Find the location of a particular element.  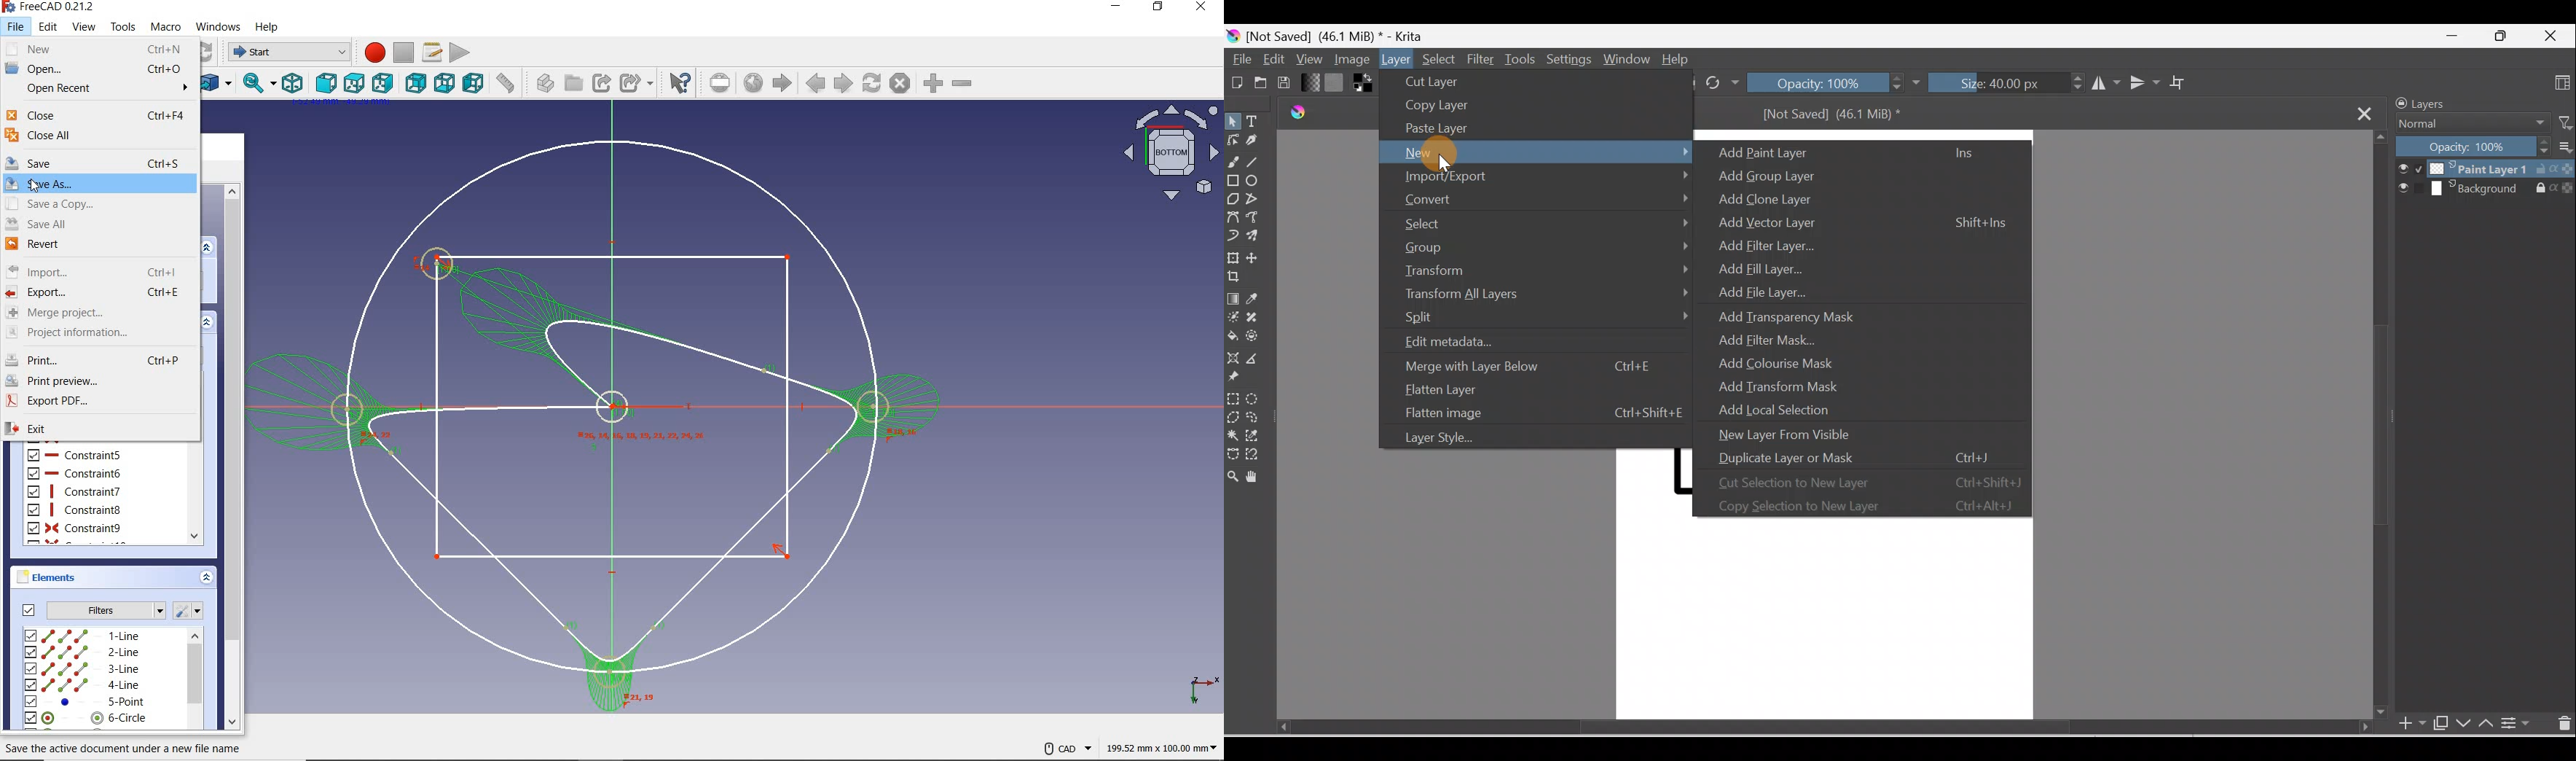

Polyline tool is located at coordinates (1258, 201).